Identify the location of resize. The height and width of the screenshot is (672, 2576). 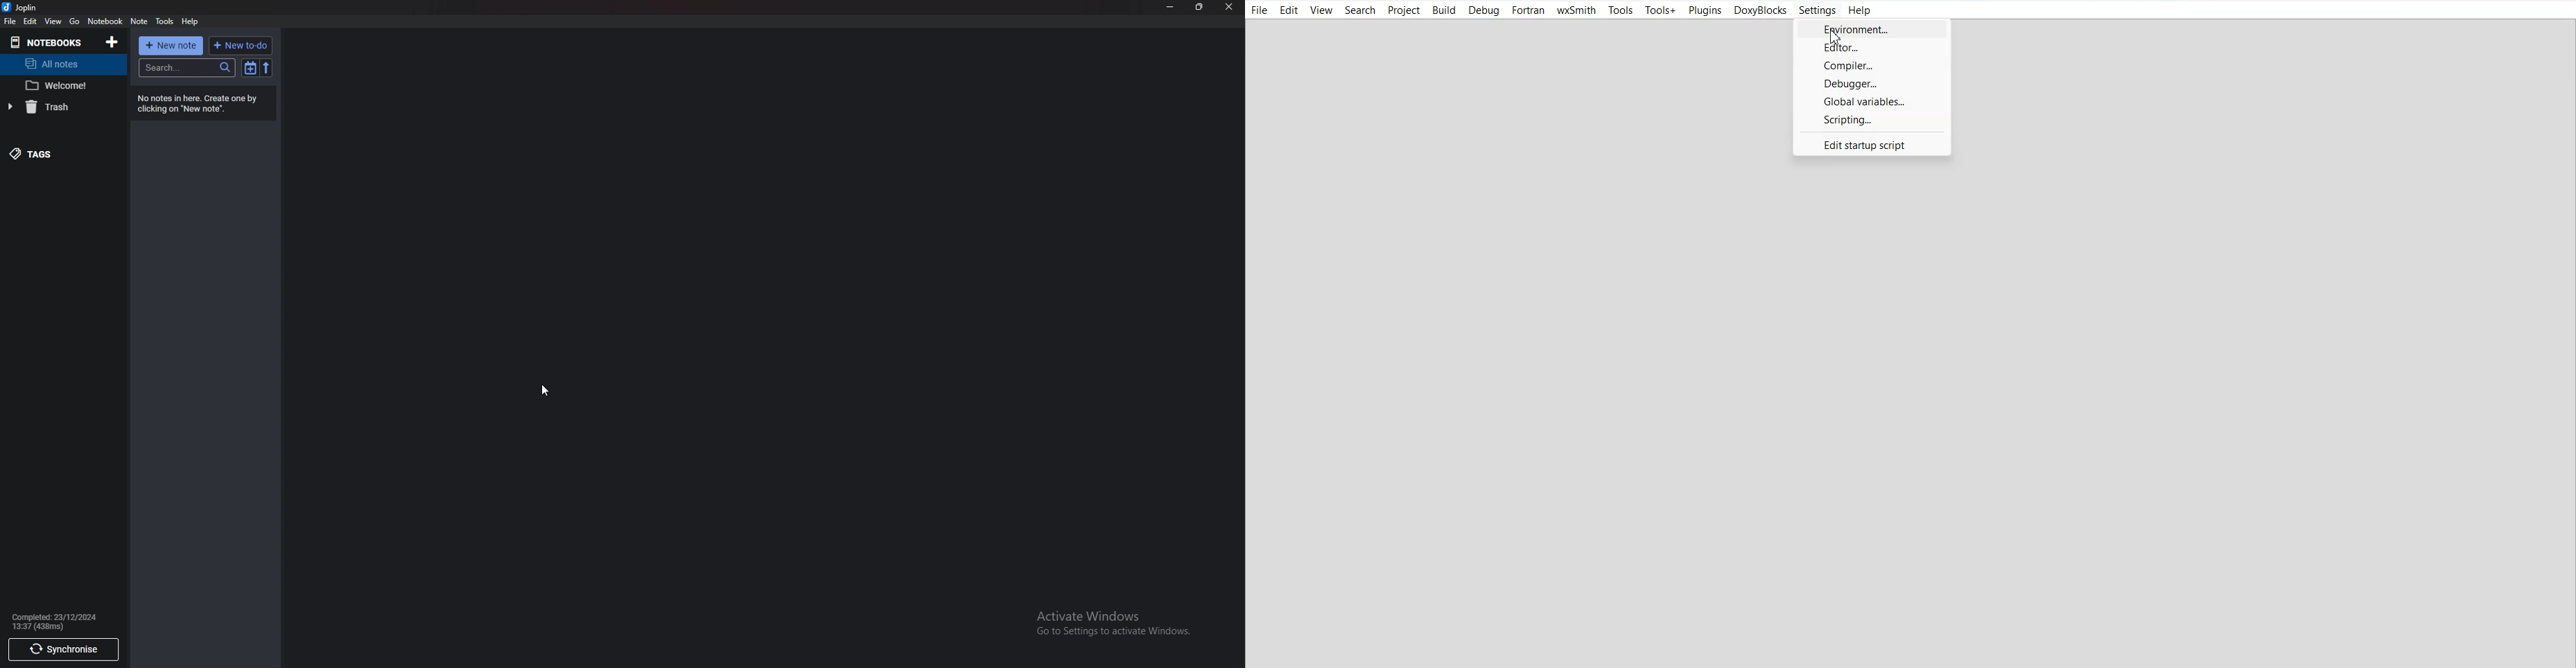
(1202, 8).